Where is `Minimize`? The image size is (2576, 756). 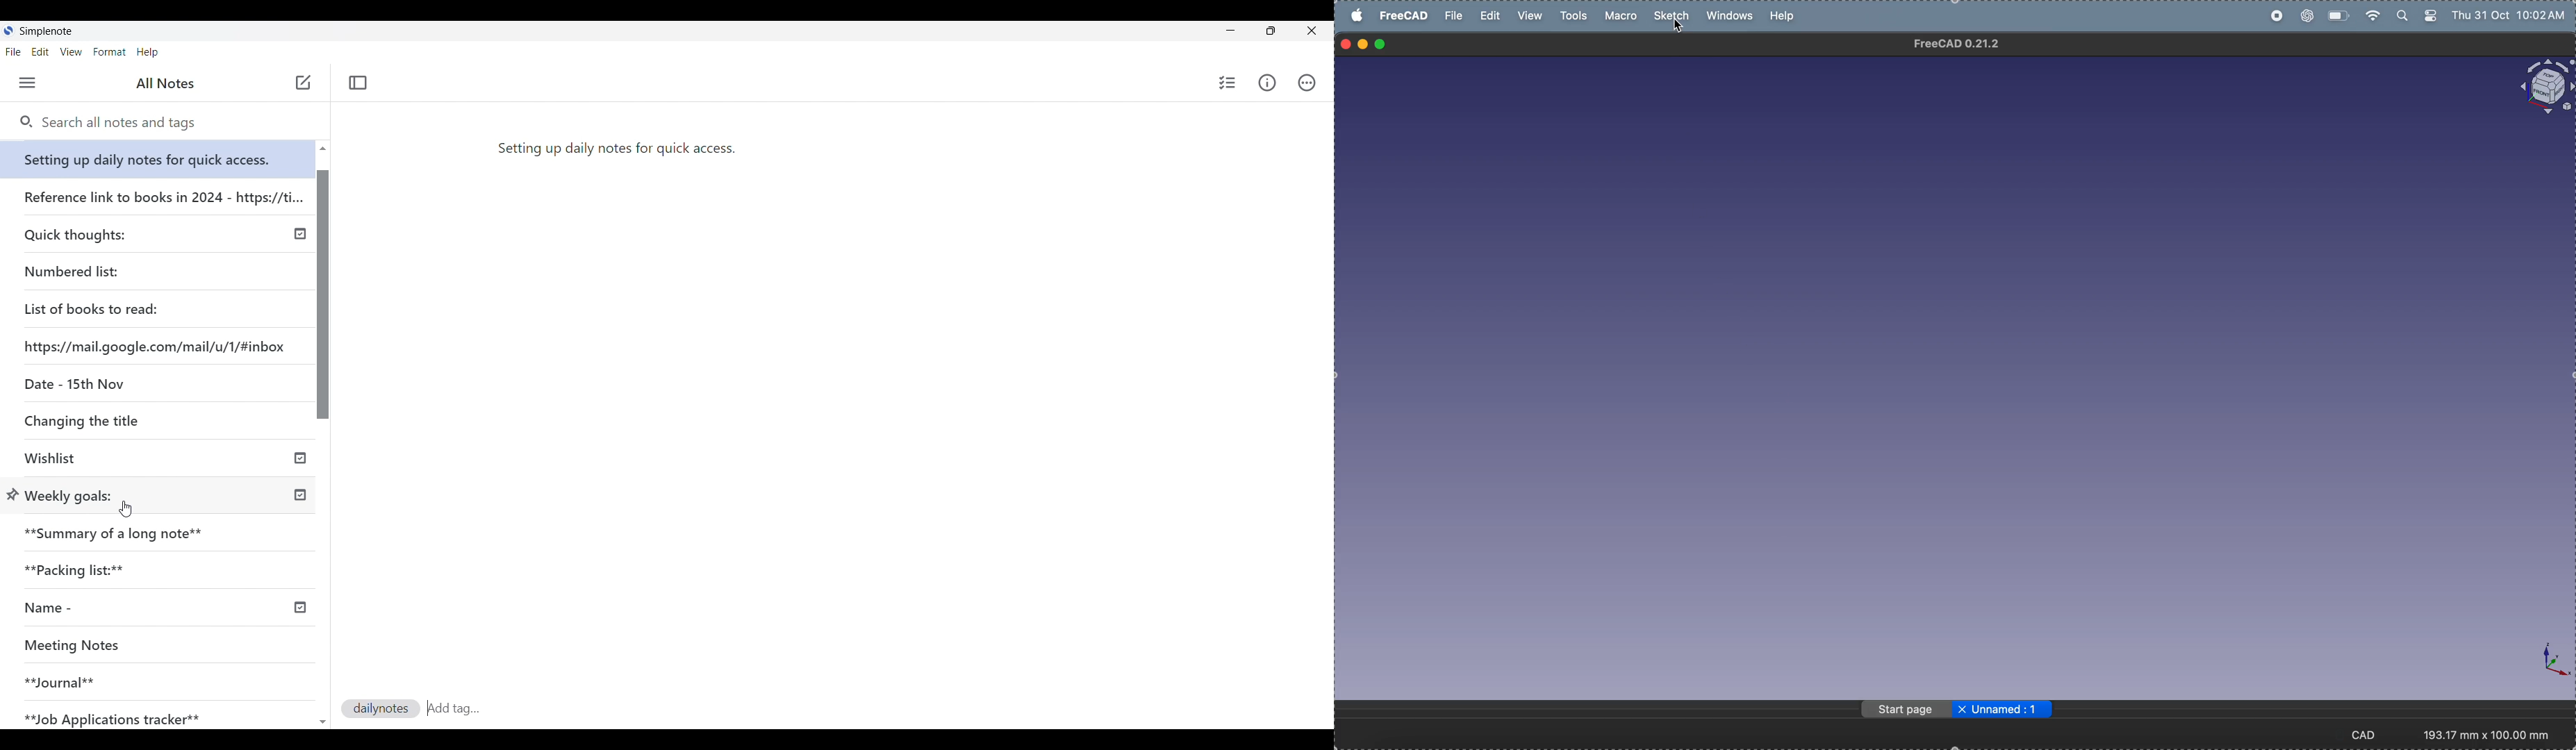 Minimize is located at coordinates (1230, 30).